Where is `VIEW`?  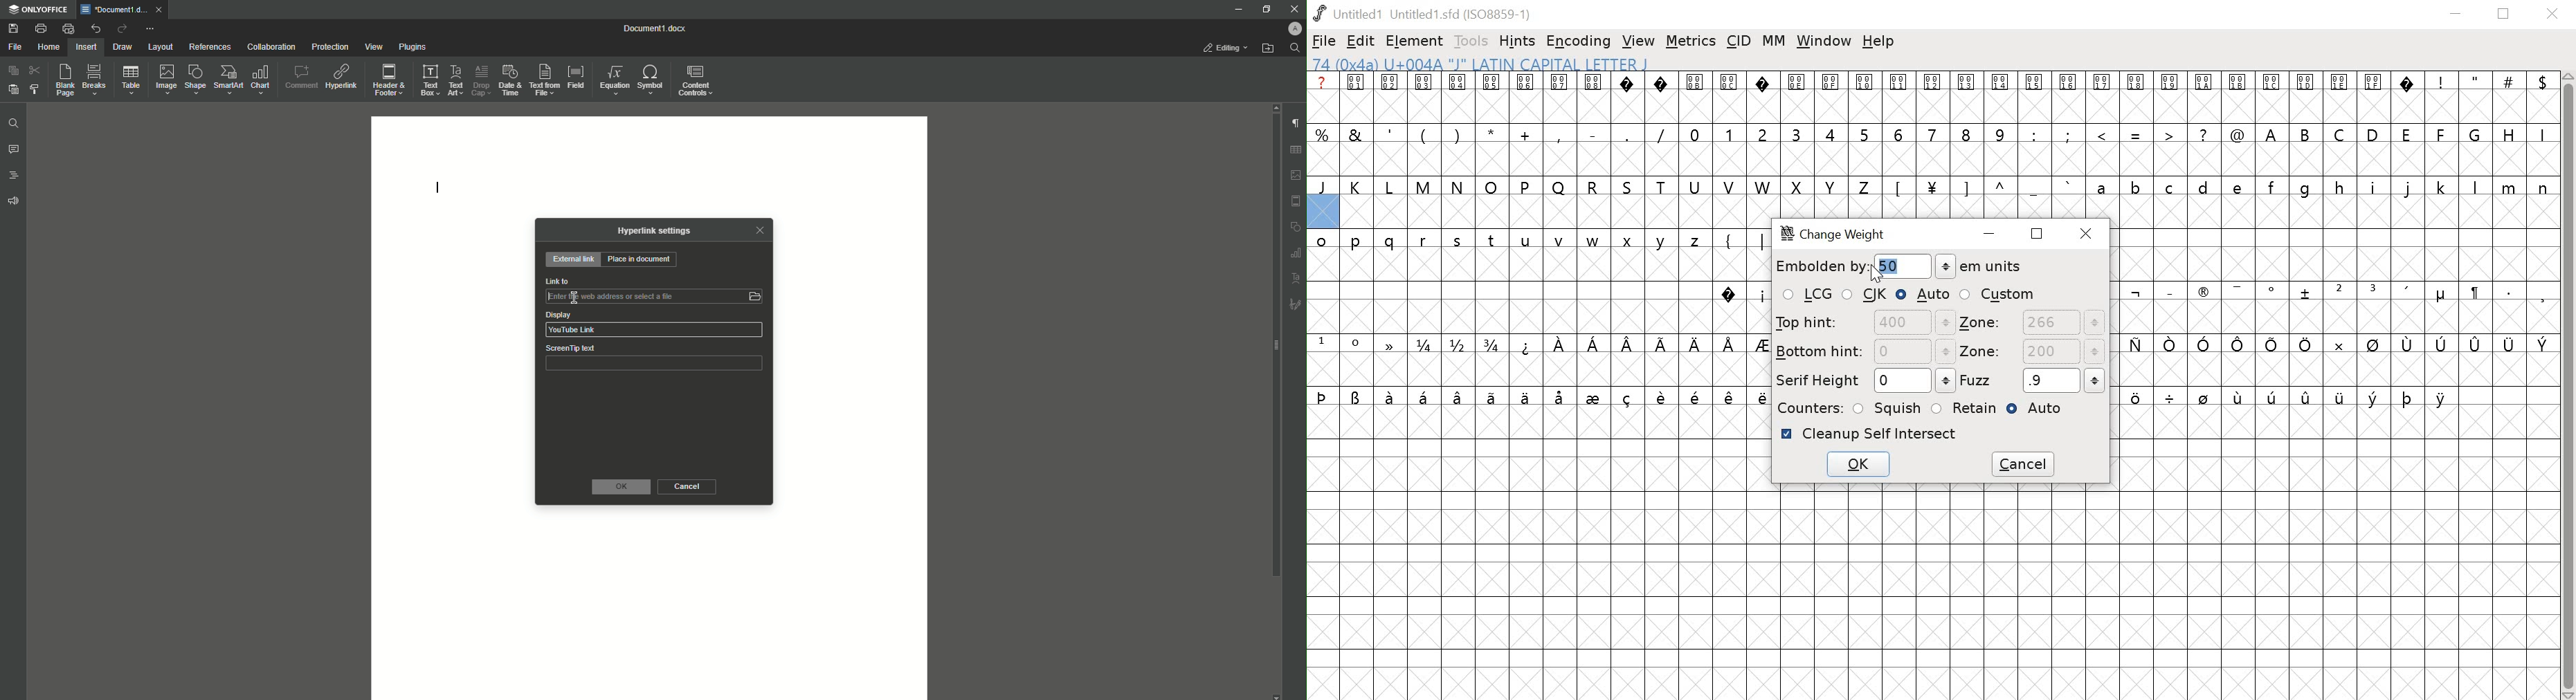 VIEW is located at coordinates (1638, 42).